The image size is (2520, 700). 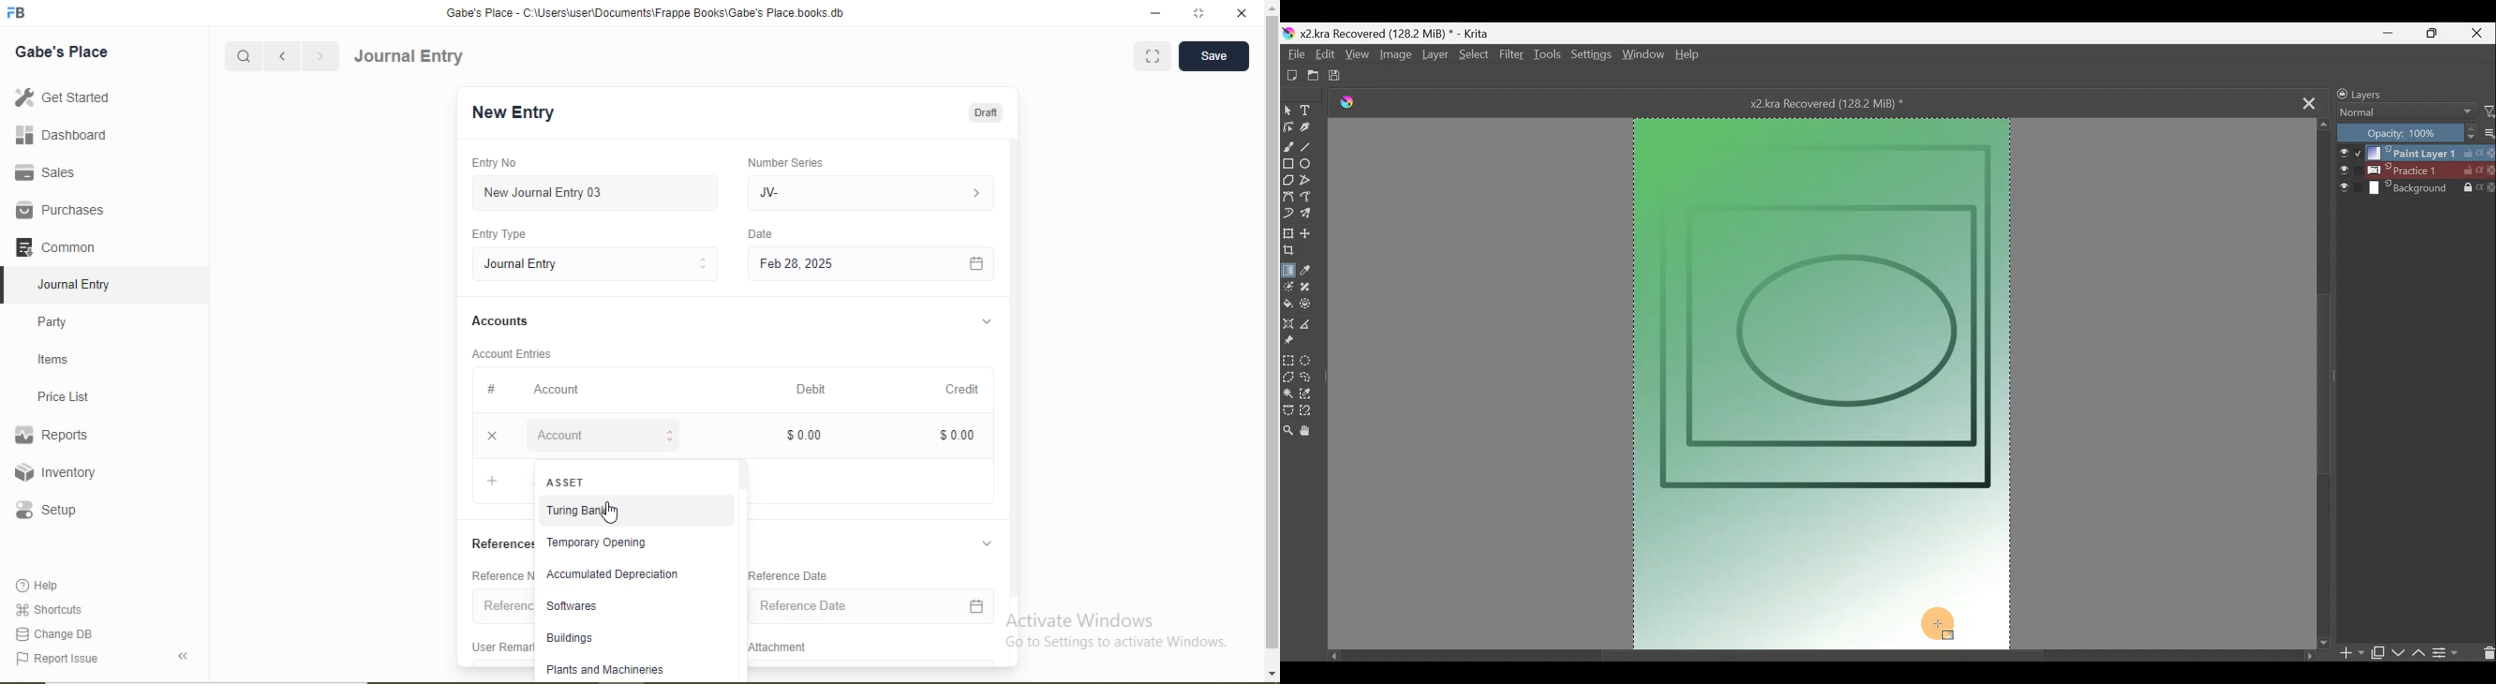 What do you see at coordinates (501, 574) in the screenshot?
I see `Reference Number` at bounding box center [501, 574].